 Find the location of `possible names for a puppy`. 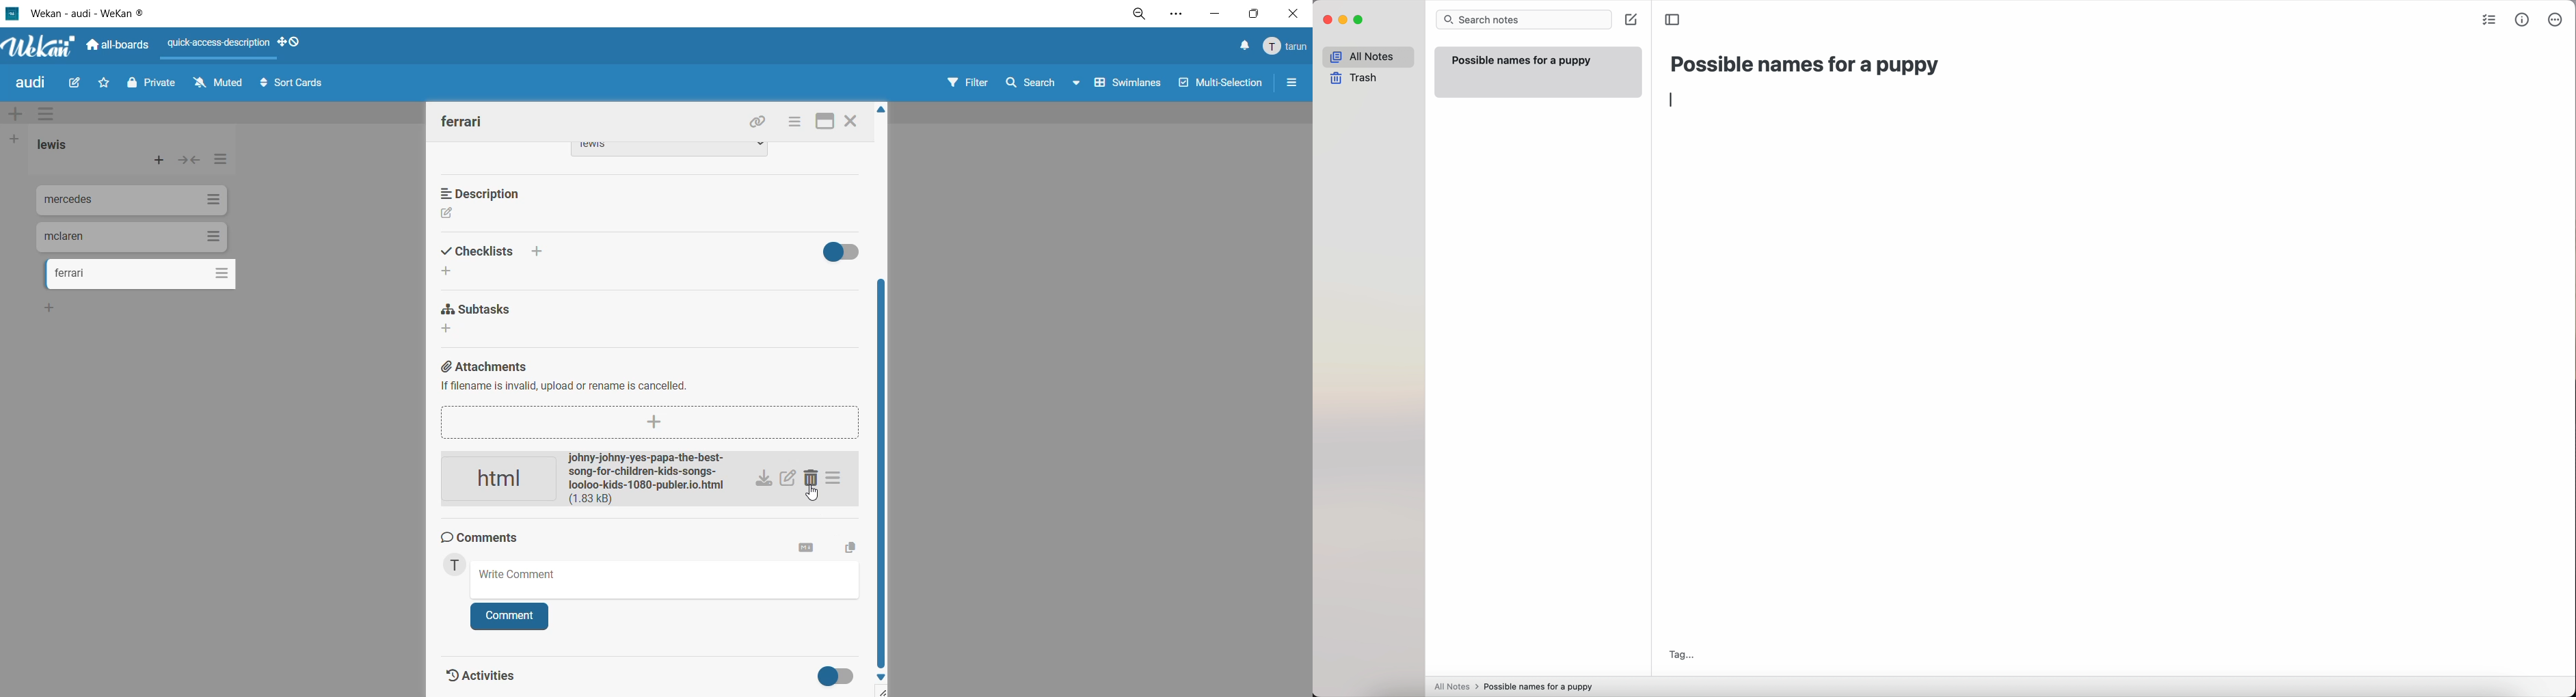

possible names for a puppy is located at coordinates (1806, 65).